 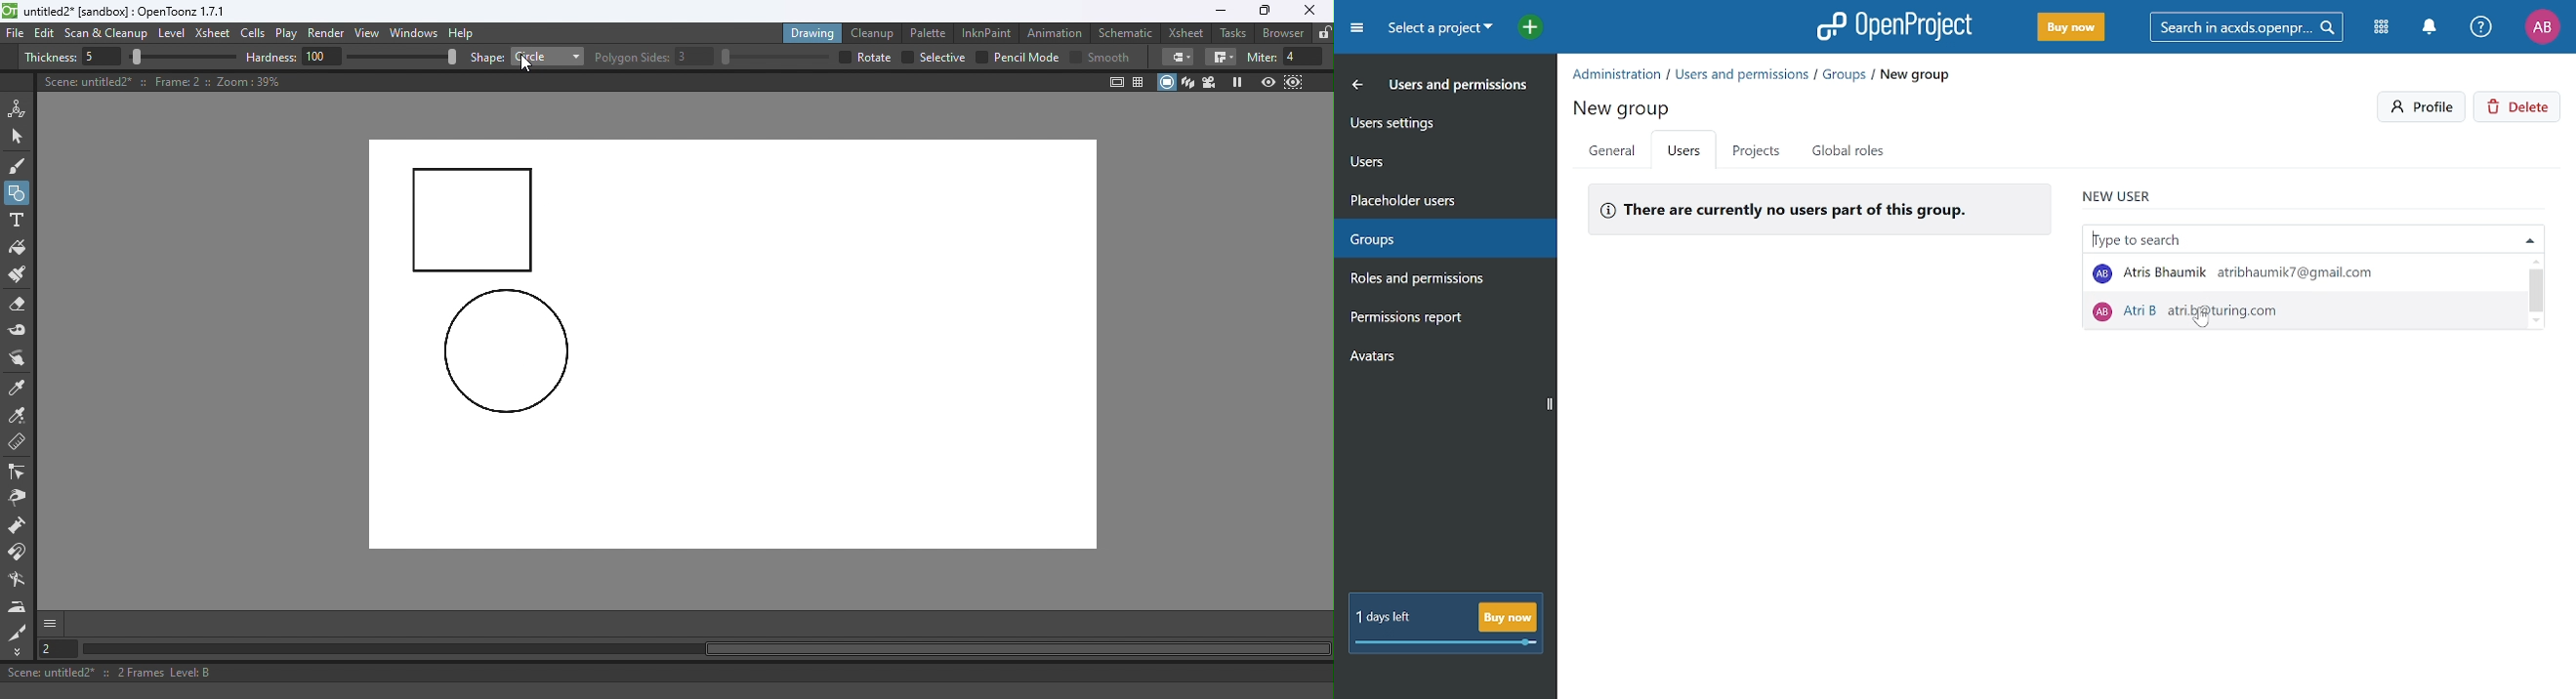 I want to click on Render, so click(x=329, y=34).